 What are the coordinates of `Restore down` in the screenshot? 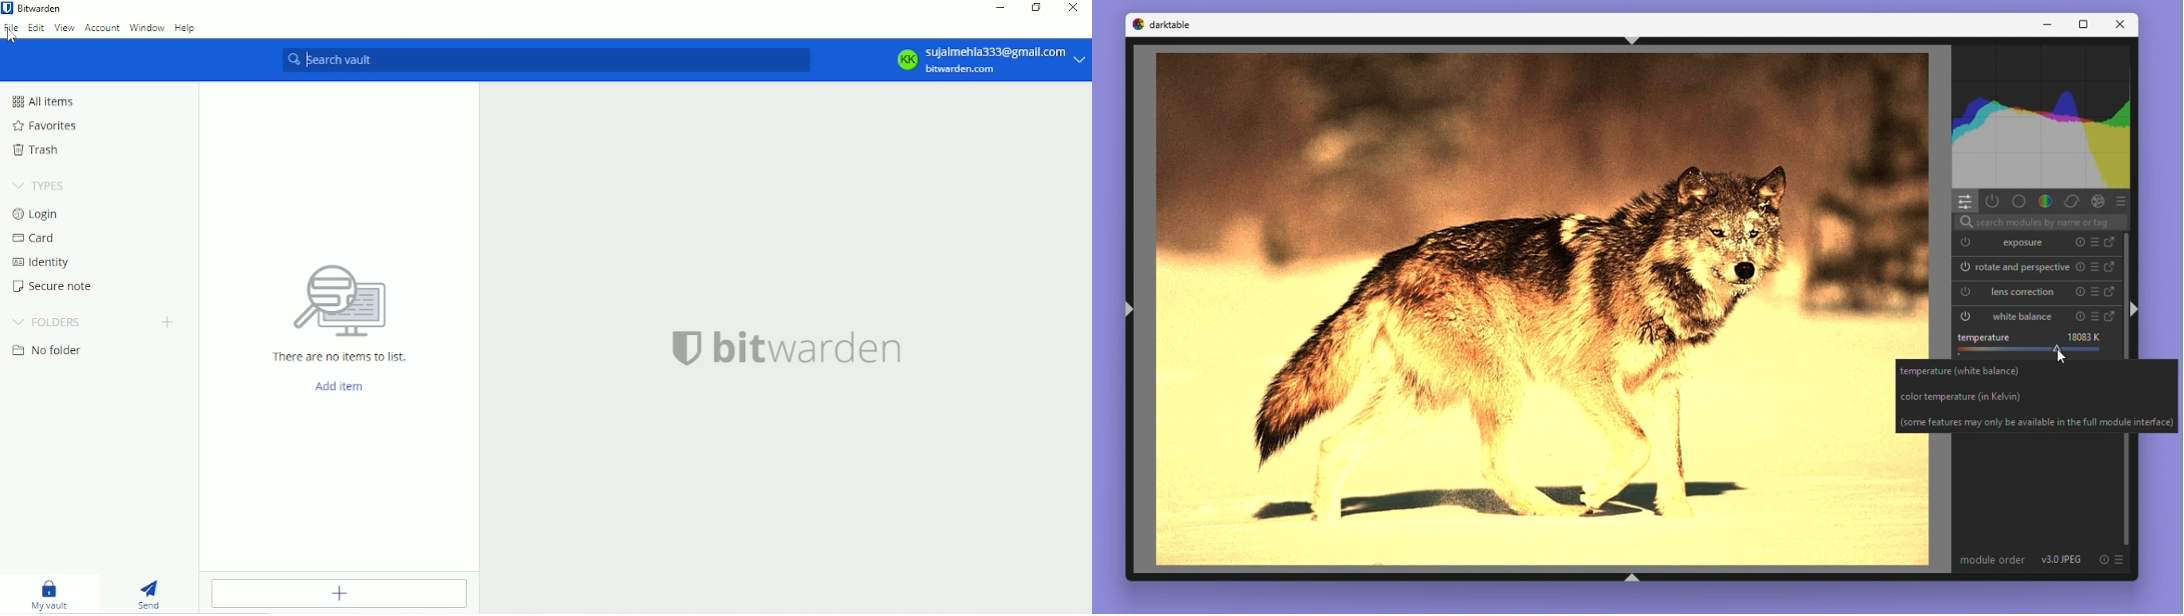 It's located at (1038, 9).